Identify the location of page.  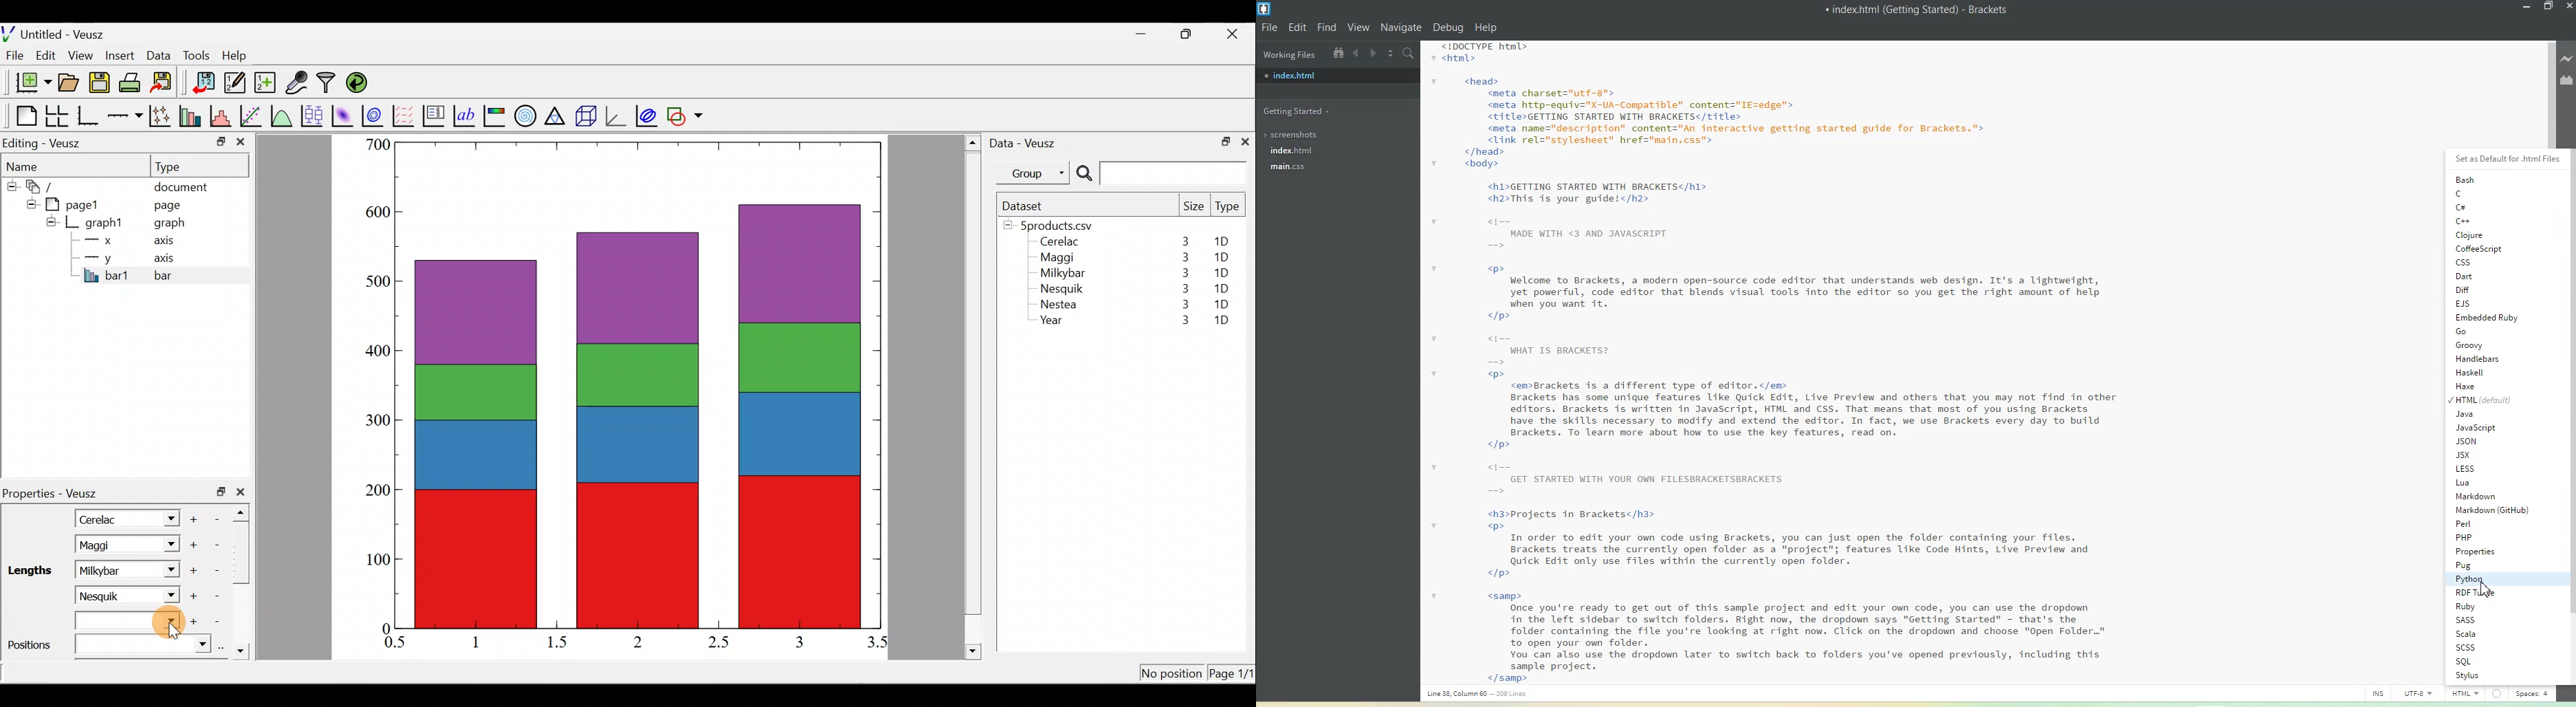
(166, 204).